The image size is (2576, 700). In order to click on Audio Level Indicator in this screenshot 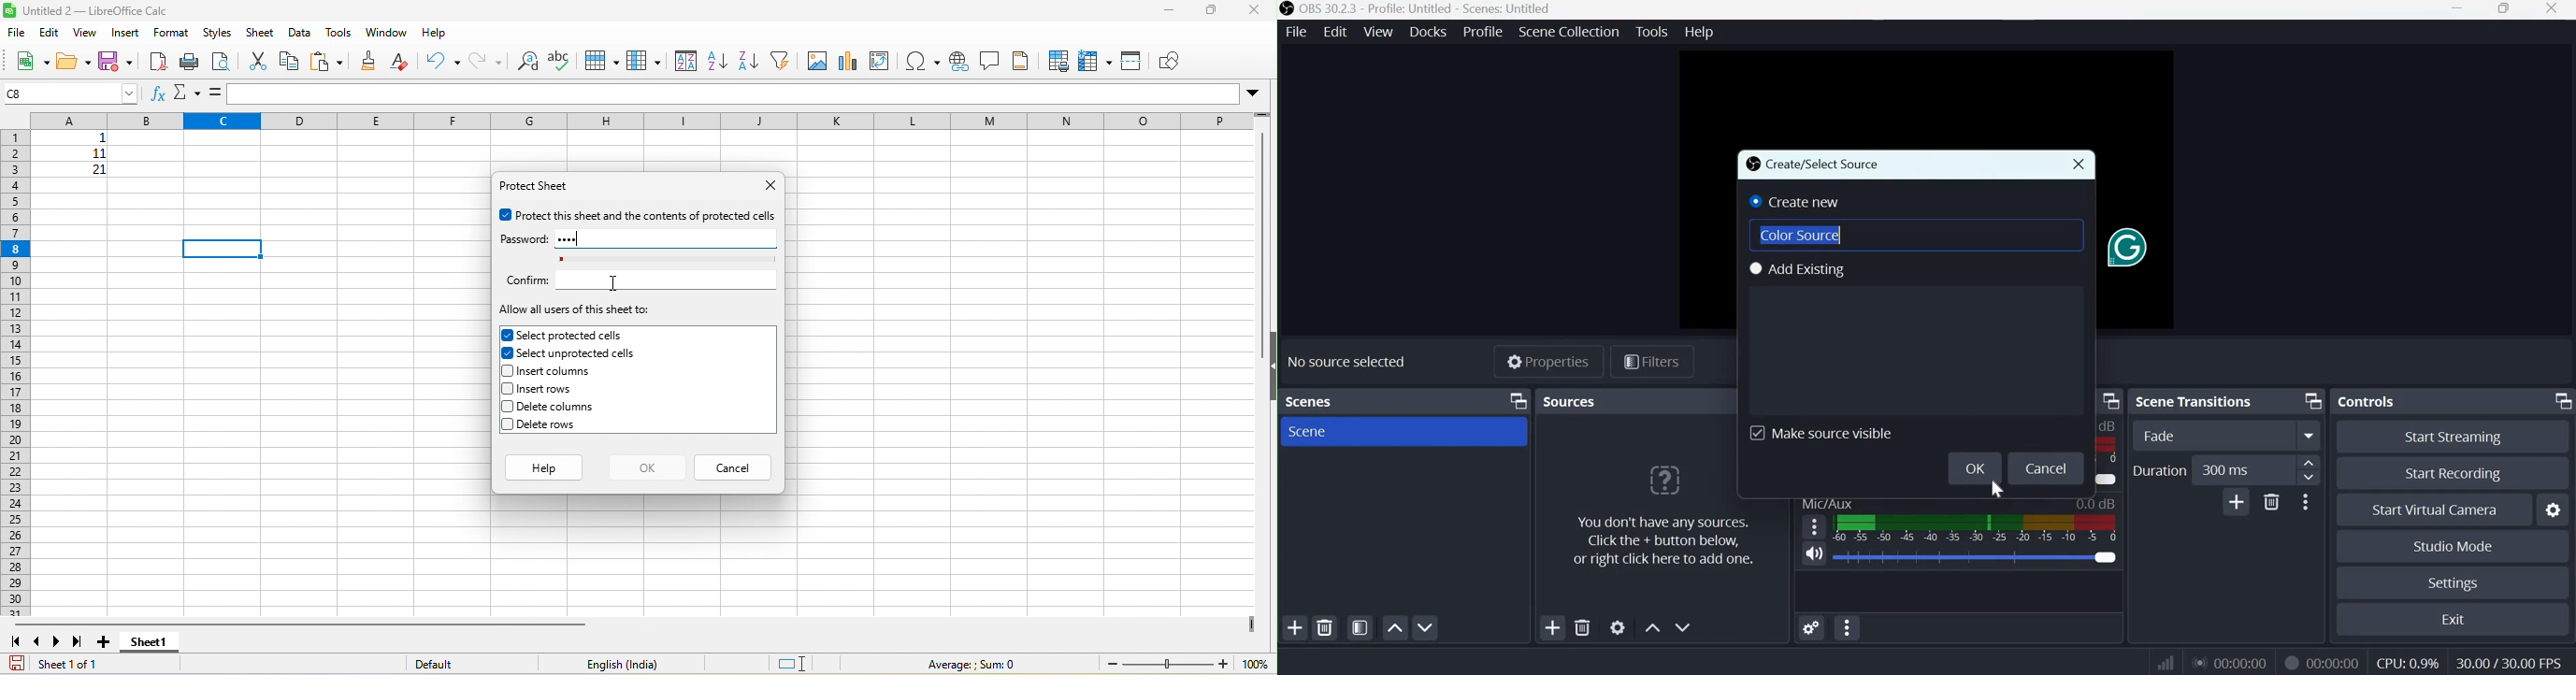, I will do `click(2096, 503)`.